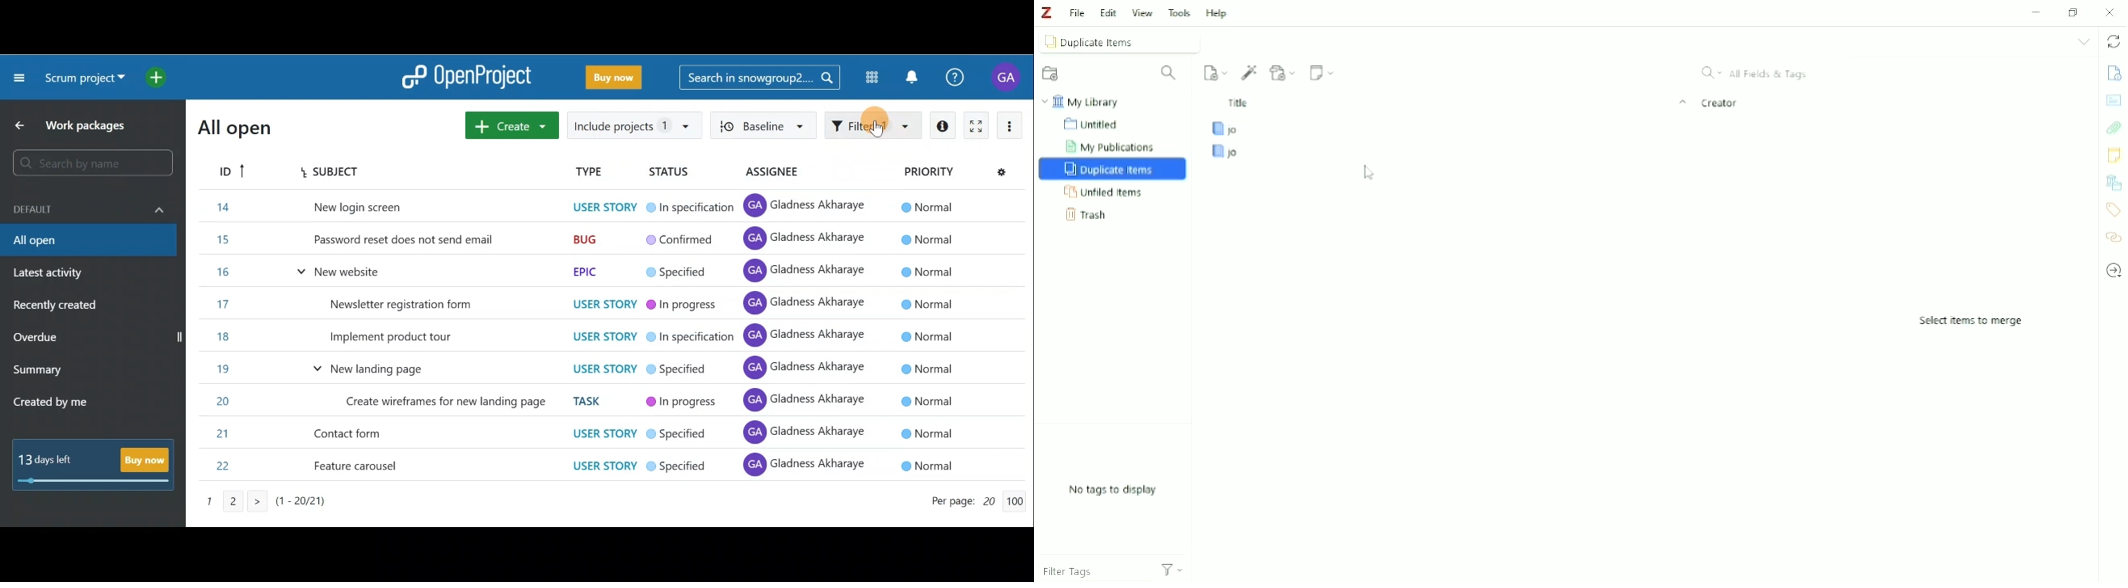 The width and height of the screenshot is (2128, 588). Describe the element at coordinates (82, 82) in the screenshot. I see `Project name` at that location.